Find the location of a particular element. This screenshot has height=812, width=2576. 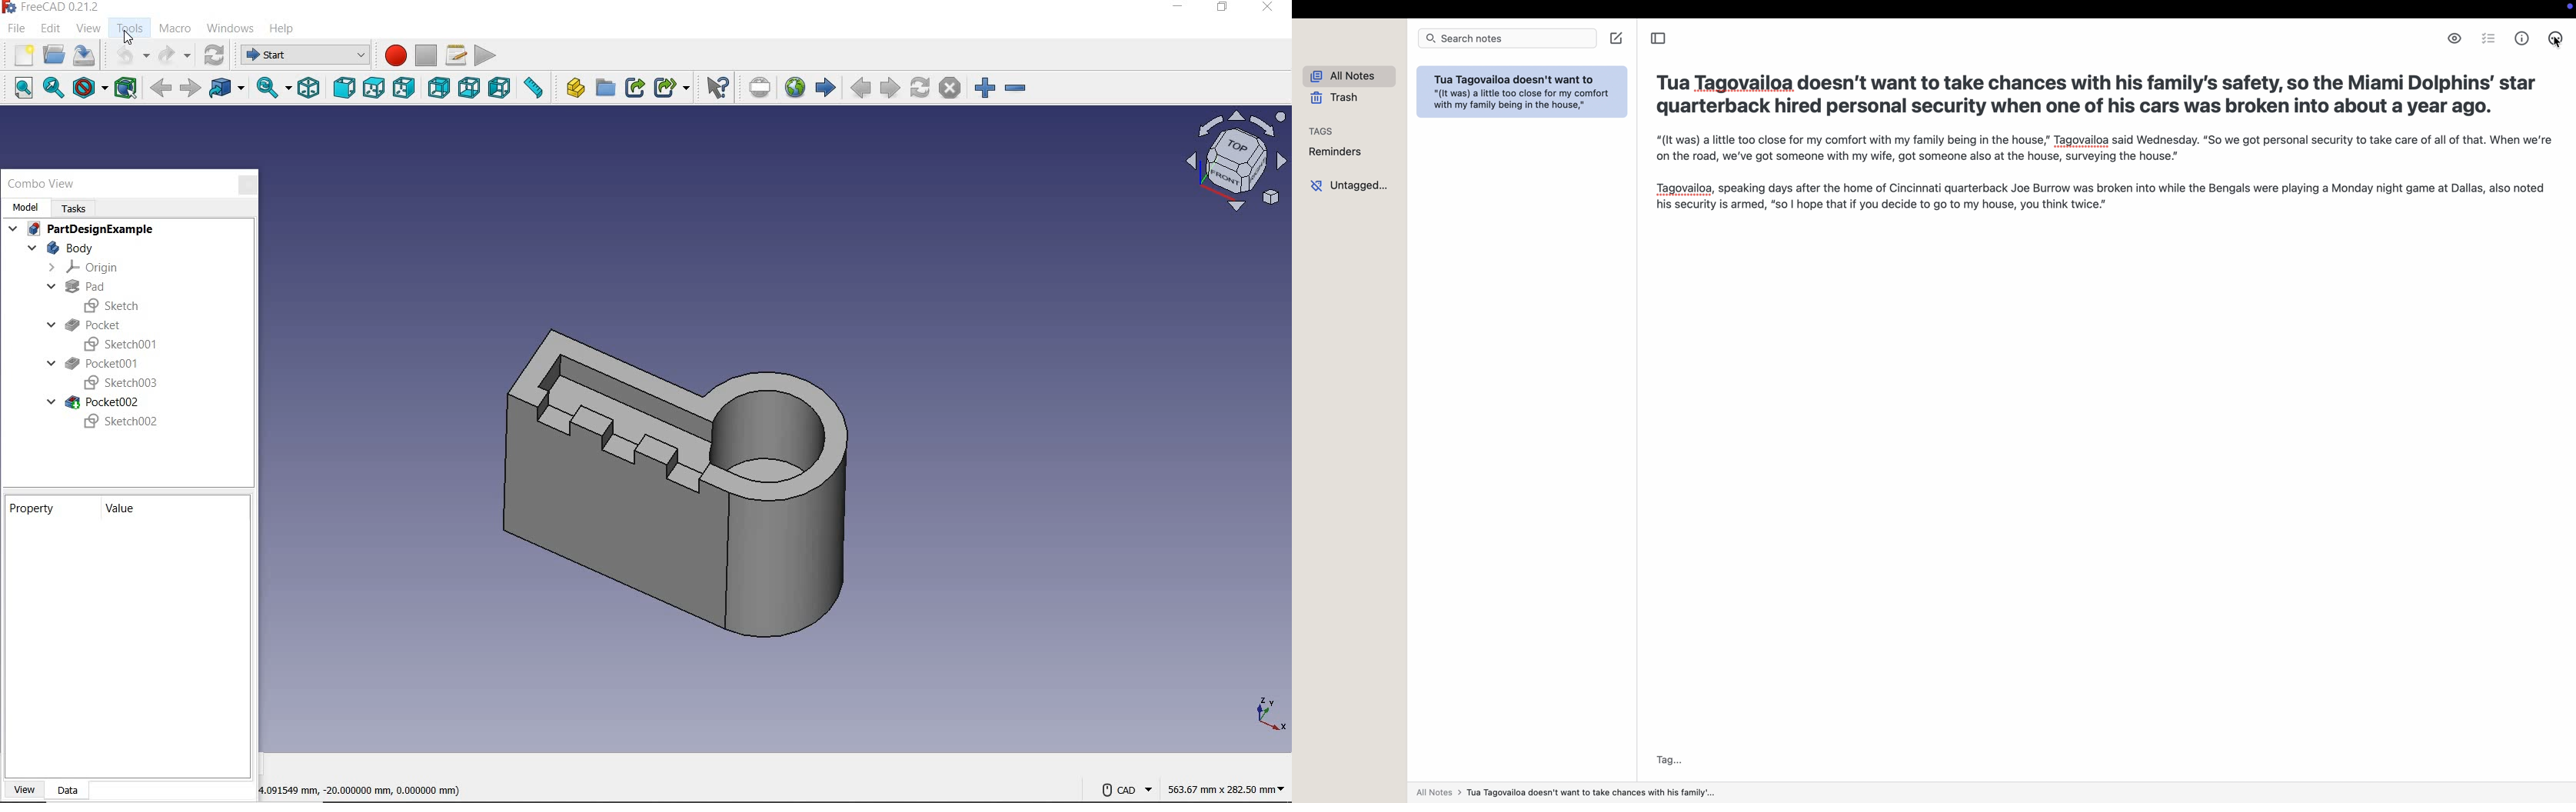

“(It was) a little too close for my comfort with my family being in the house,” Tagovailoa said Wednesday. “So we got personal security to take care of all of that. When we're
on the road, we've got someone with my wife, got someone also at the house, surveying the house.”

Tagovailoa, speaking days after the home of Cincinnati quarterback Joe Burrow was broken into while the Bengals were playing a Monday night game at Dallas, also noted
his security is armed, "so | hope that if you decide to go to my house, you think twice.” is located at coordinates (2097, 173).